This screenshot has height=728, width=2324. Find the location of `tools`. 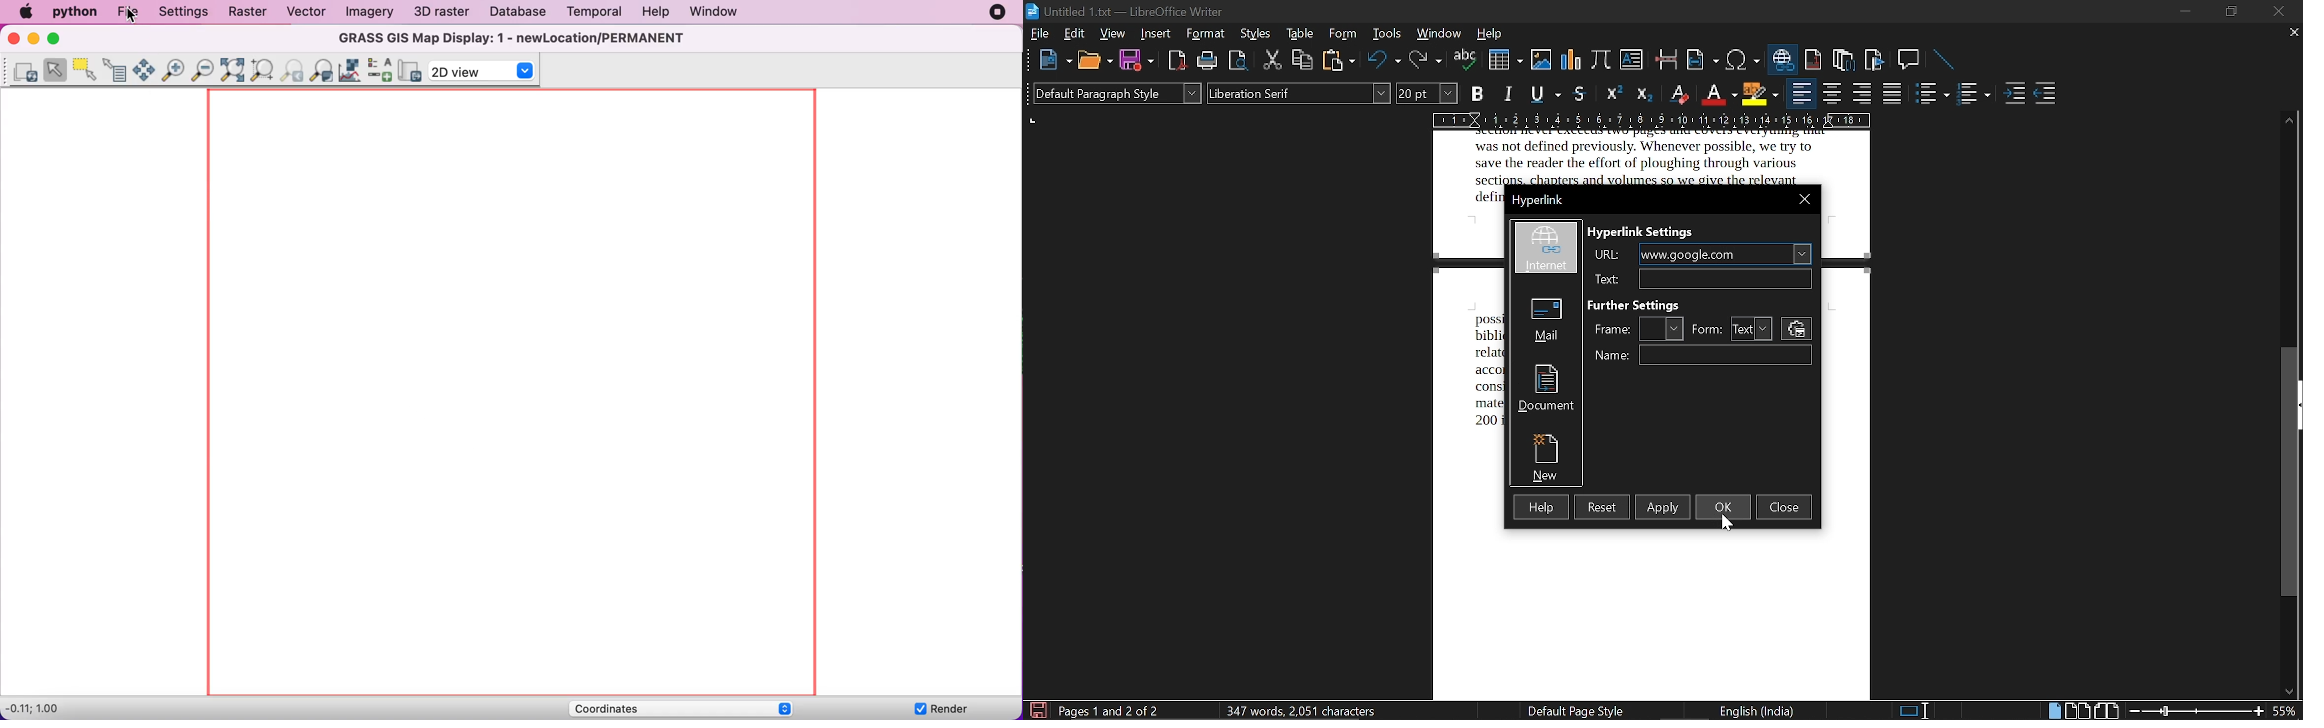

tools is located at coordinates (1389, 34).